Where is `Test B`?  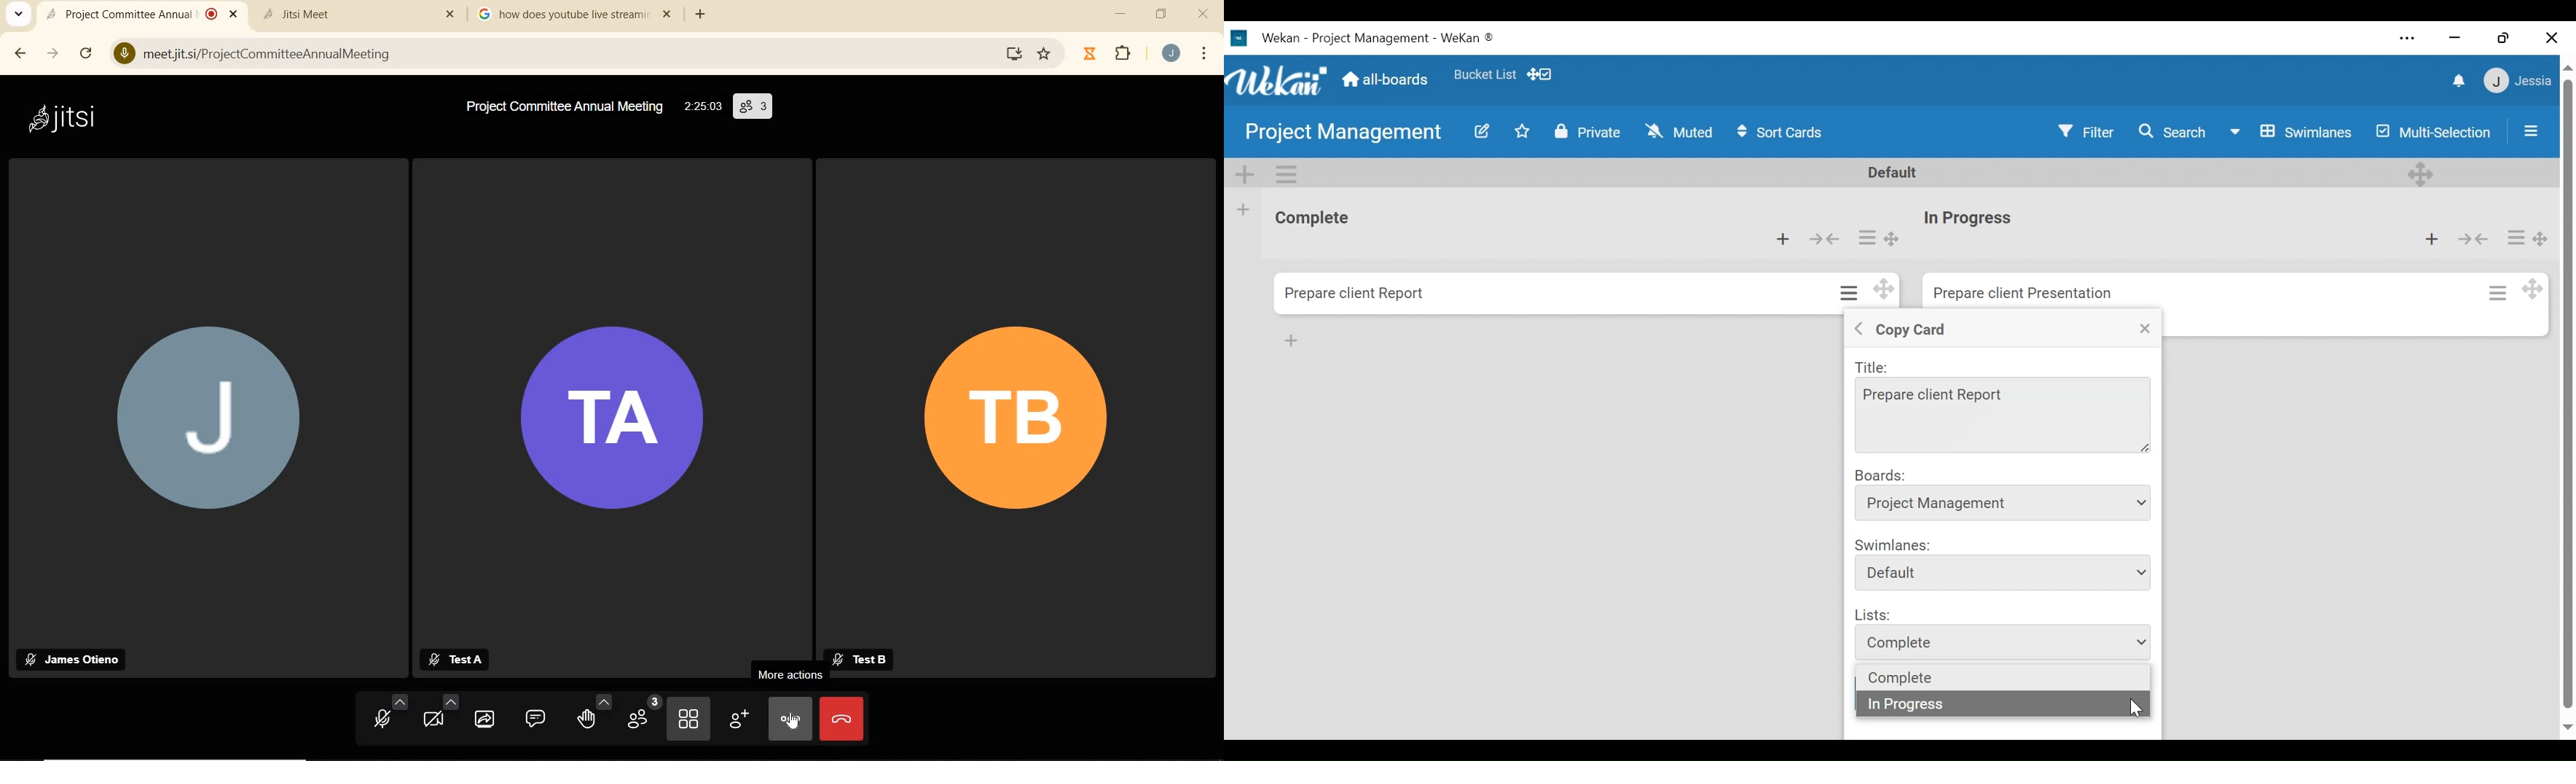
Test B is located at coordinates (865, 660).